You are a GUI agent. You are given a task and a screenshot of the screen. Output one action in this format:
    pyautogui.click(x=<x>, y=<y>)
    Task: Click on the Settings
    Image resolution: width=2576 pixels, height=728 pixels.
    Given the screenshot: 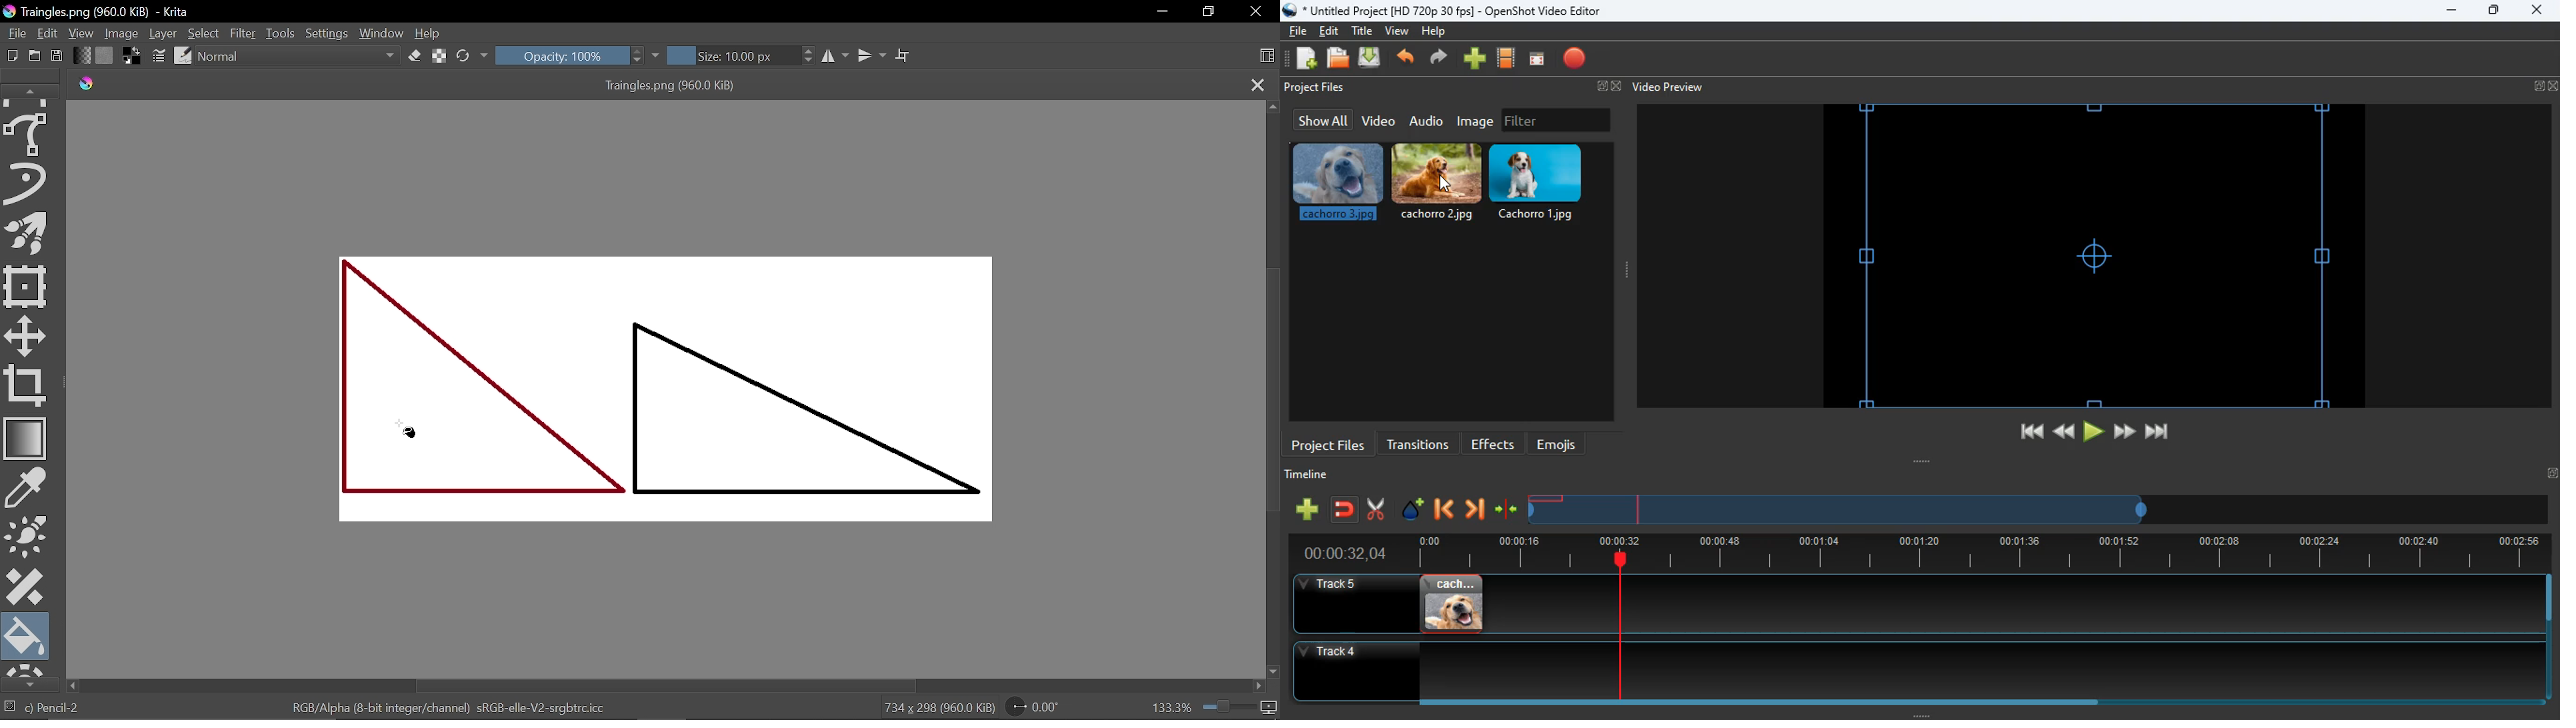 What is the action you would take?
    pyautogui.click(x=327, y=35)
    